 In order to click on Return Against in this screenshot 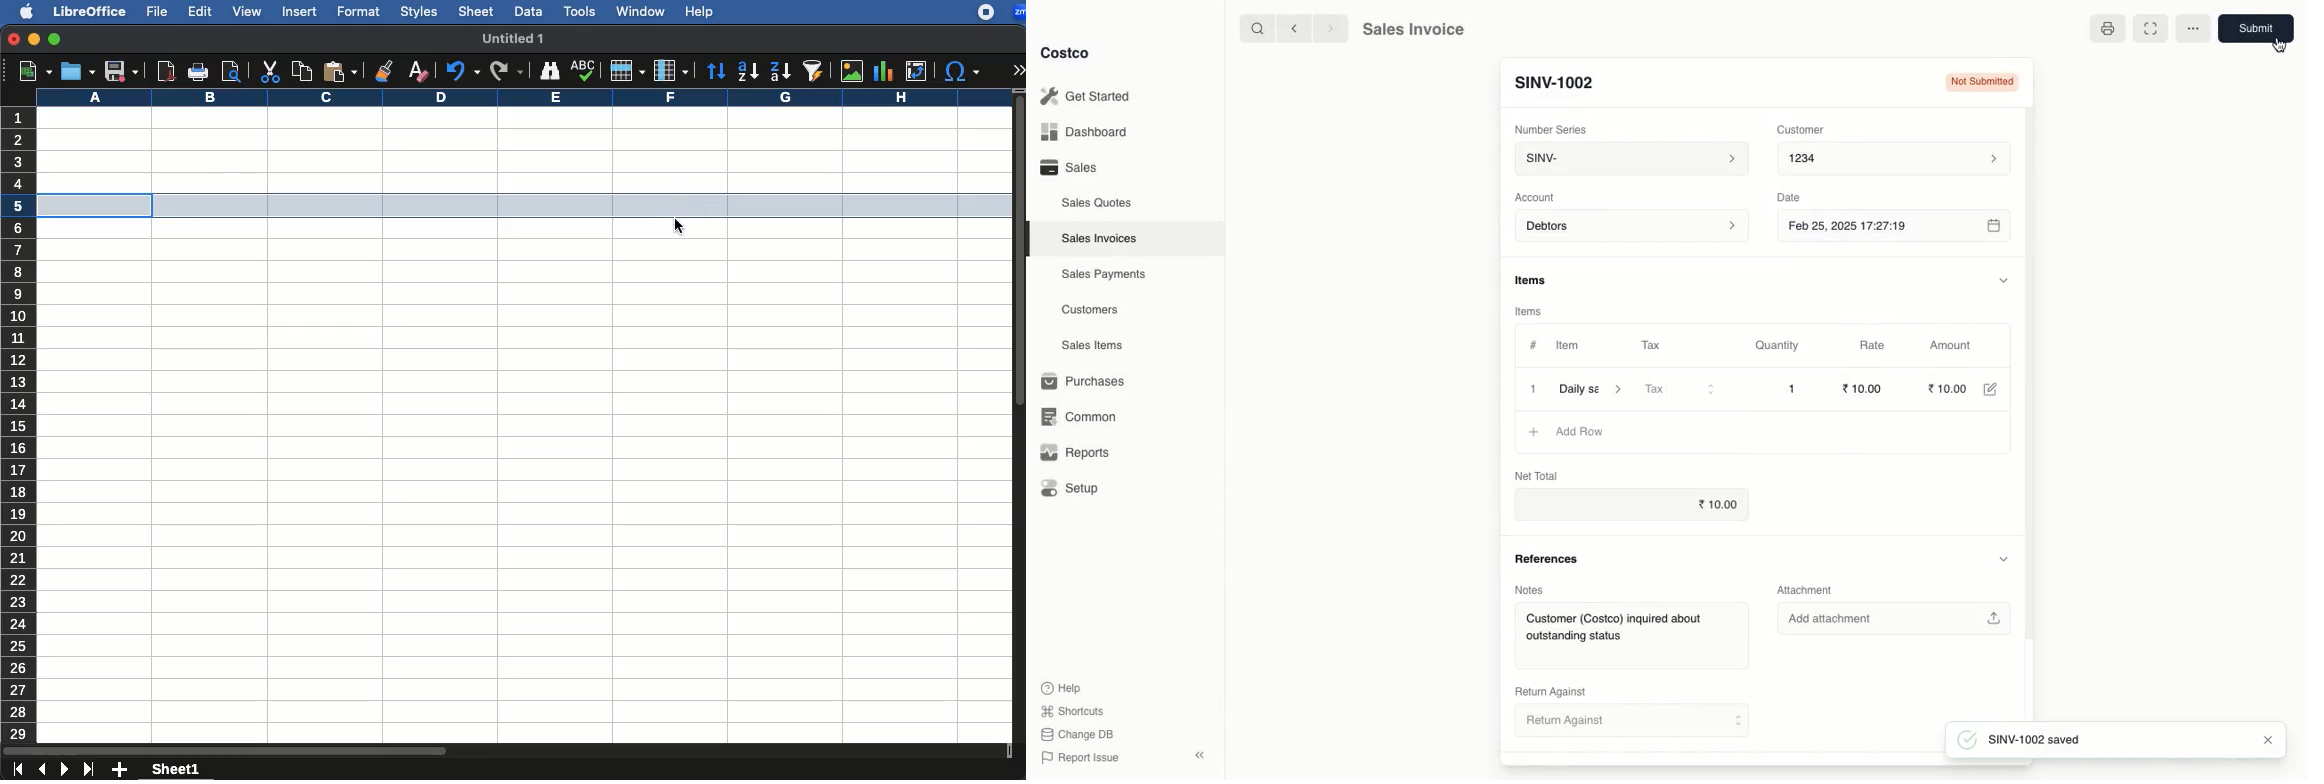, I will do `click(1550, 691)`.